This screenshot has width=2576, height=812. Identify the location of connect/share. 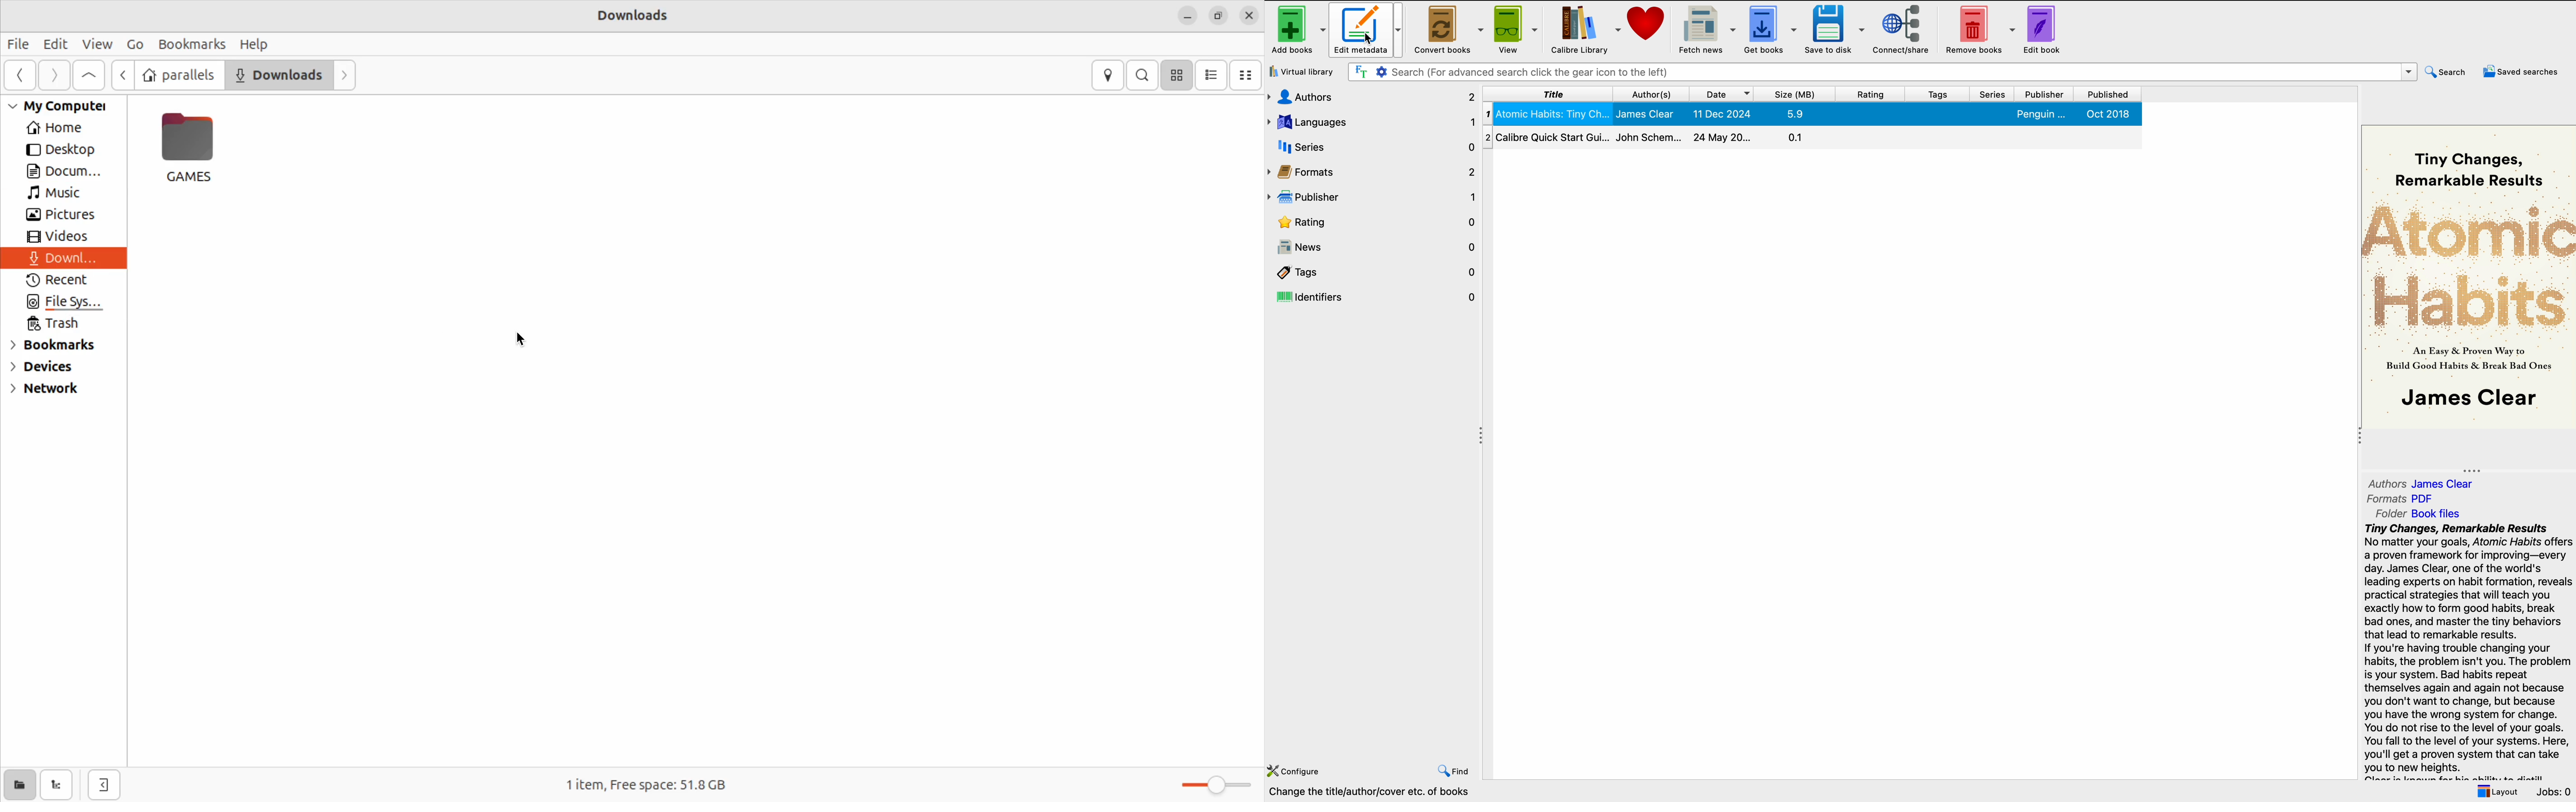
(1901, 30).